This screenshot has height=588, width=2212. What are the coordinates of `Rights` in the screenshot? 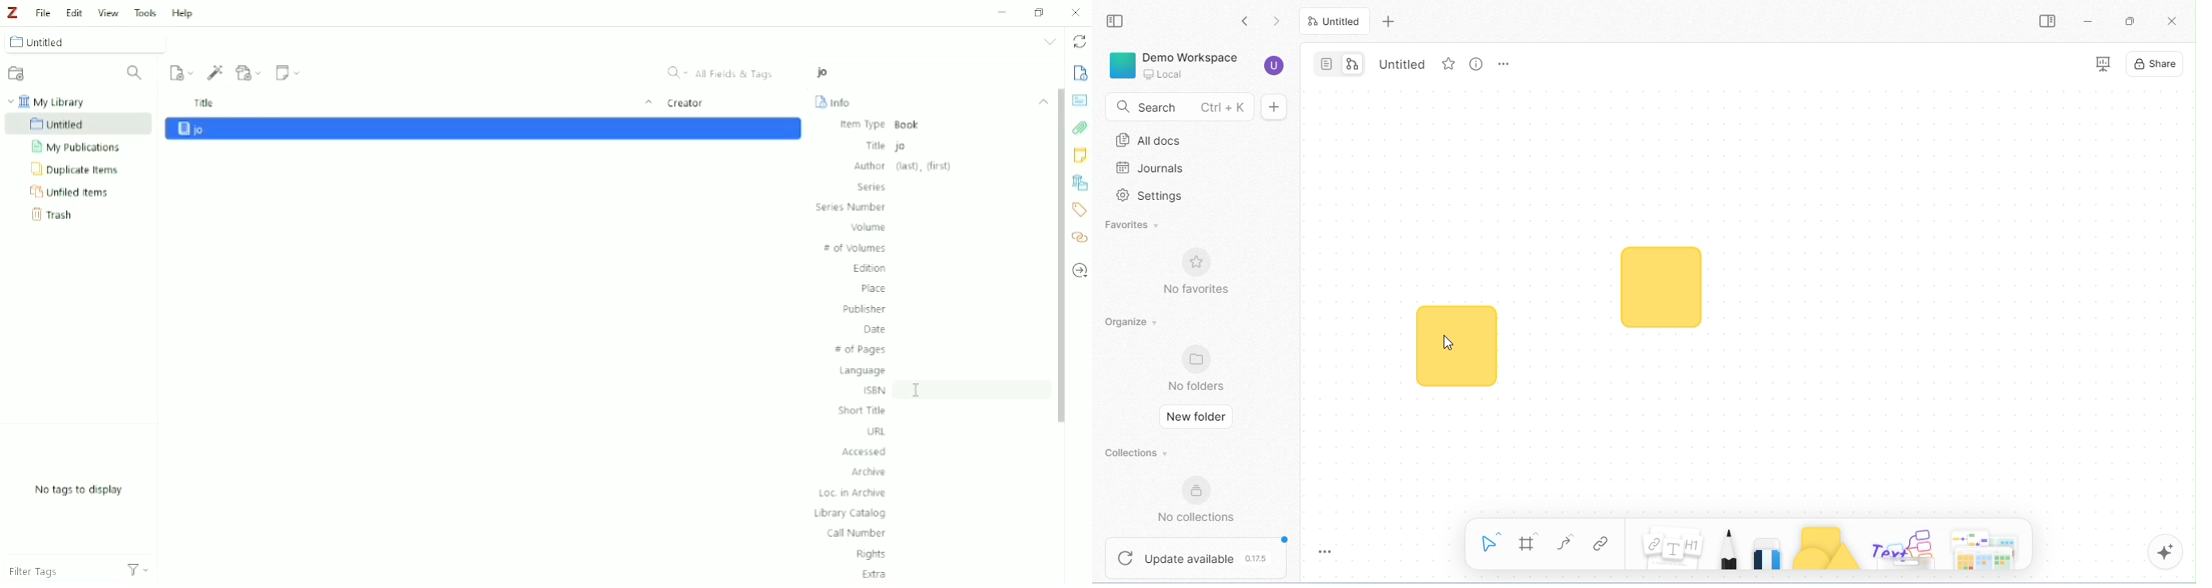 It's located at (870, 555).